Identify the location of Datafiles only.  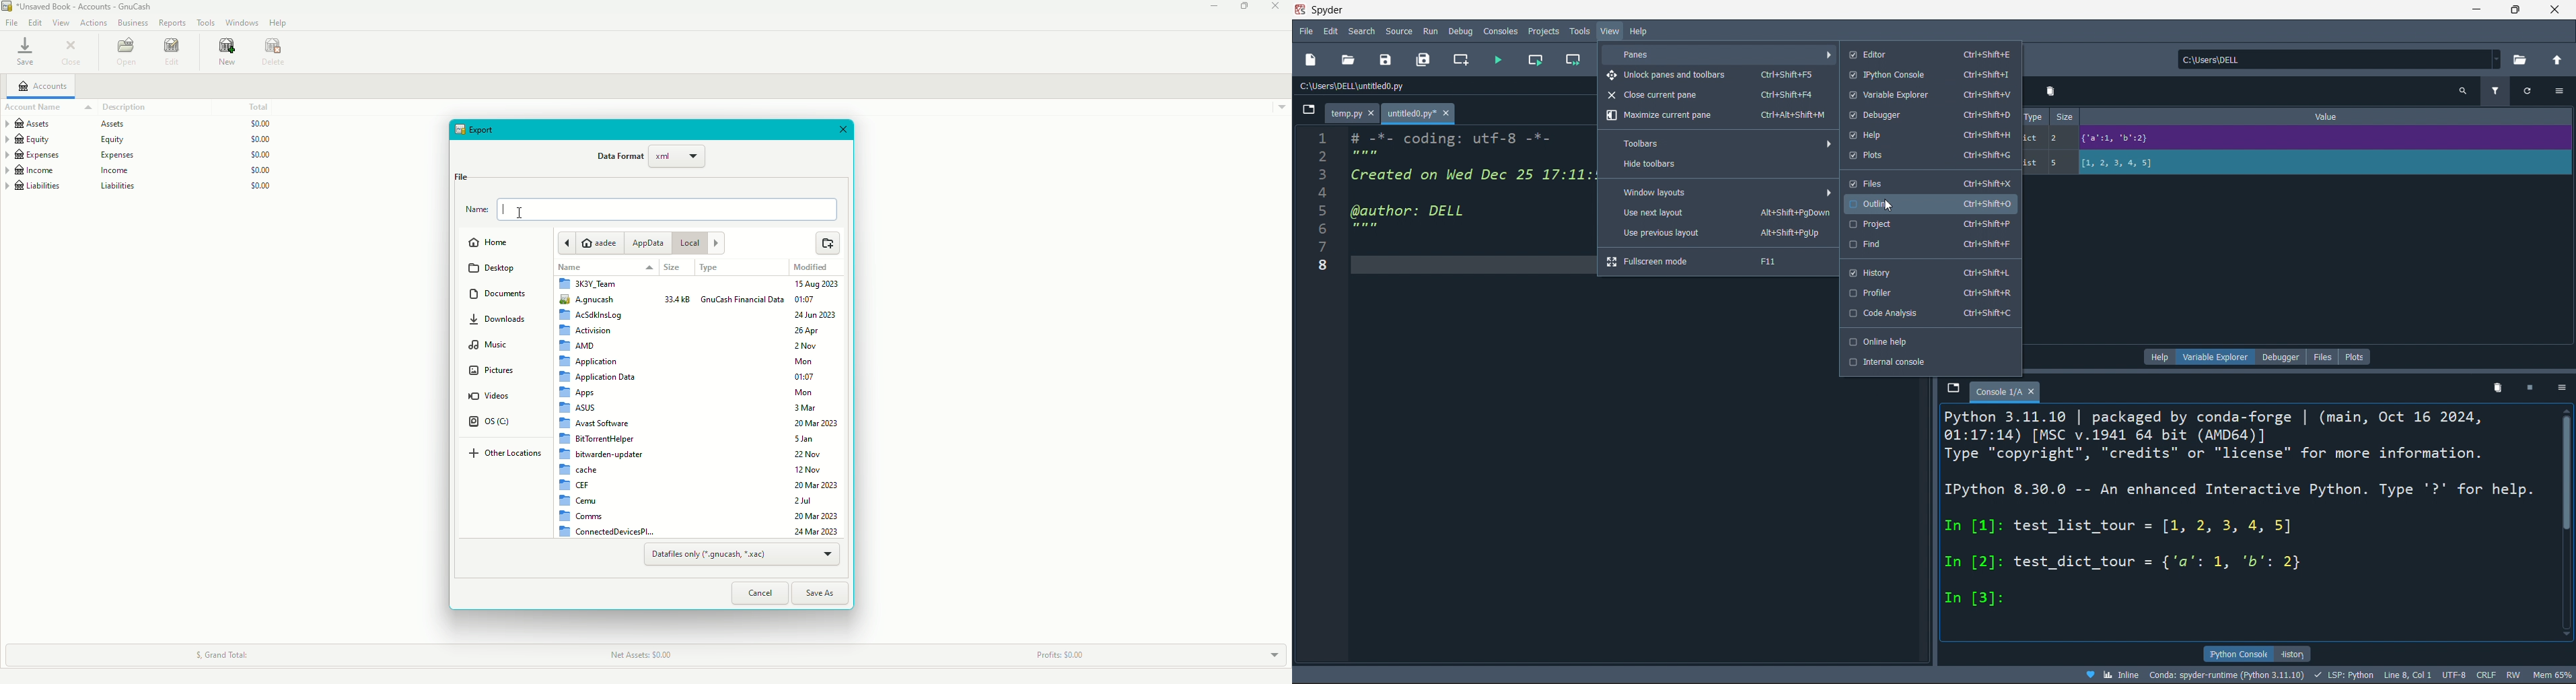
(741, 555).